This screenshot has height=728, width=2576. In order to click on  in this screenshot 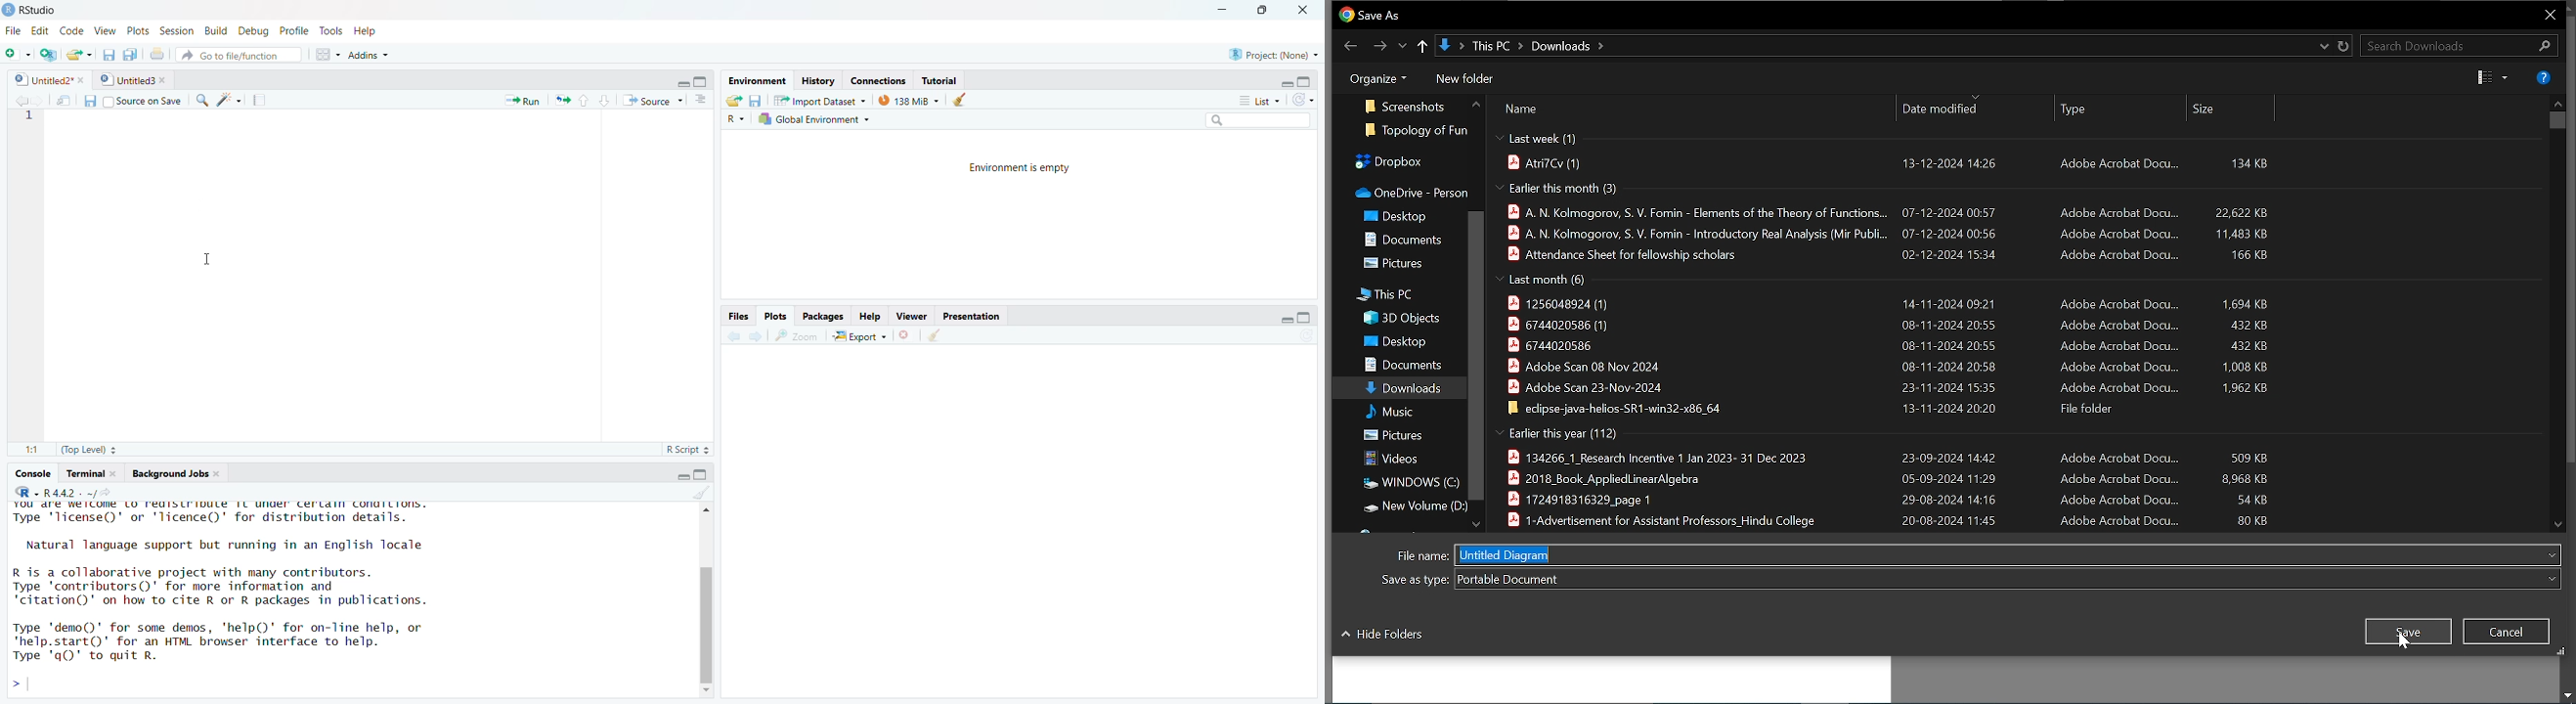, I will do `click(65, 100)`.